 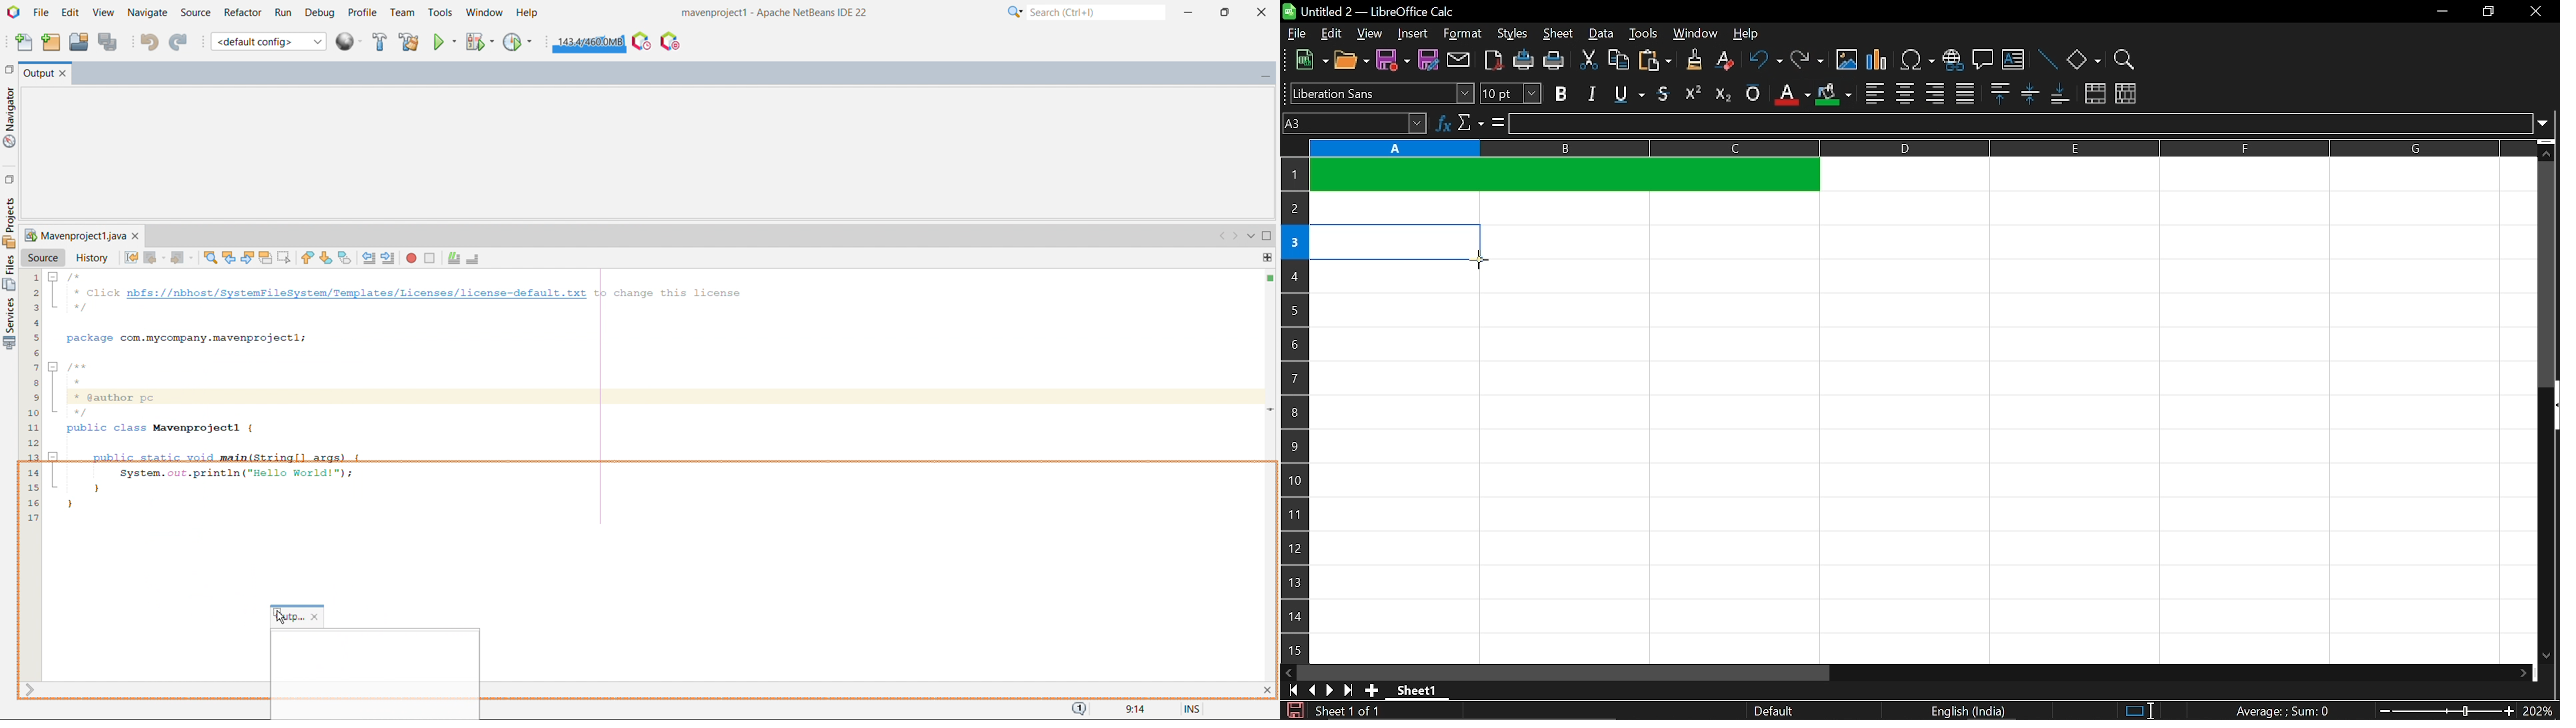 I want to click on Average:;Sum: 0, so click(x=2282, y=710).